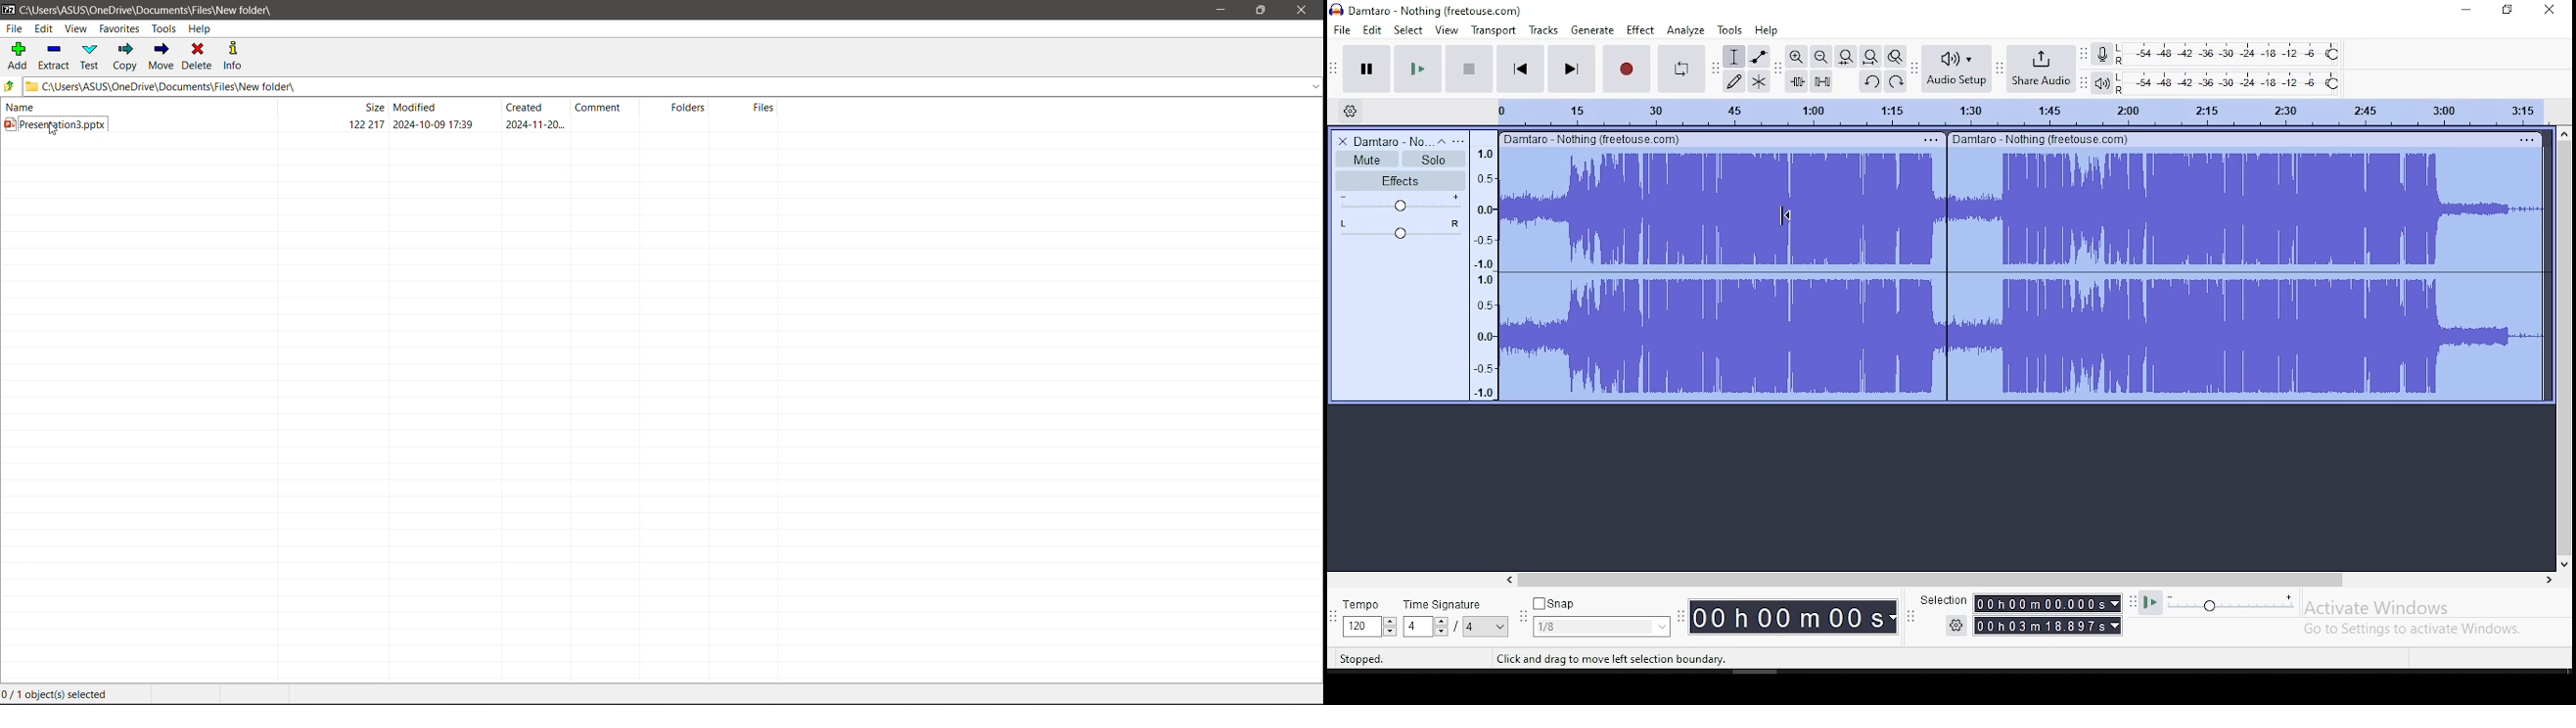 The height and width of the screenshot is (728, 2576). What do you see at coordinates (1793, 617) in the screenshot?
I see `time menu` at bounding box center [1793, 617].